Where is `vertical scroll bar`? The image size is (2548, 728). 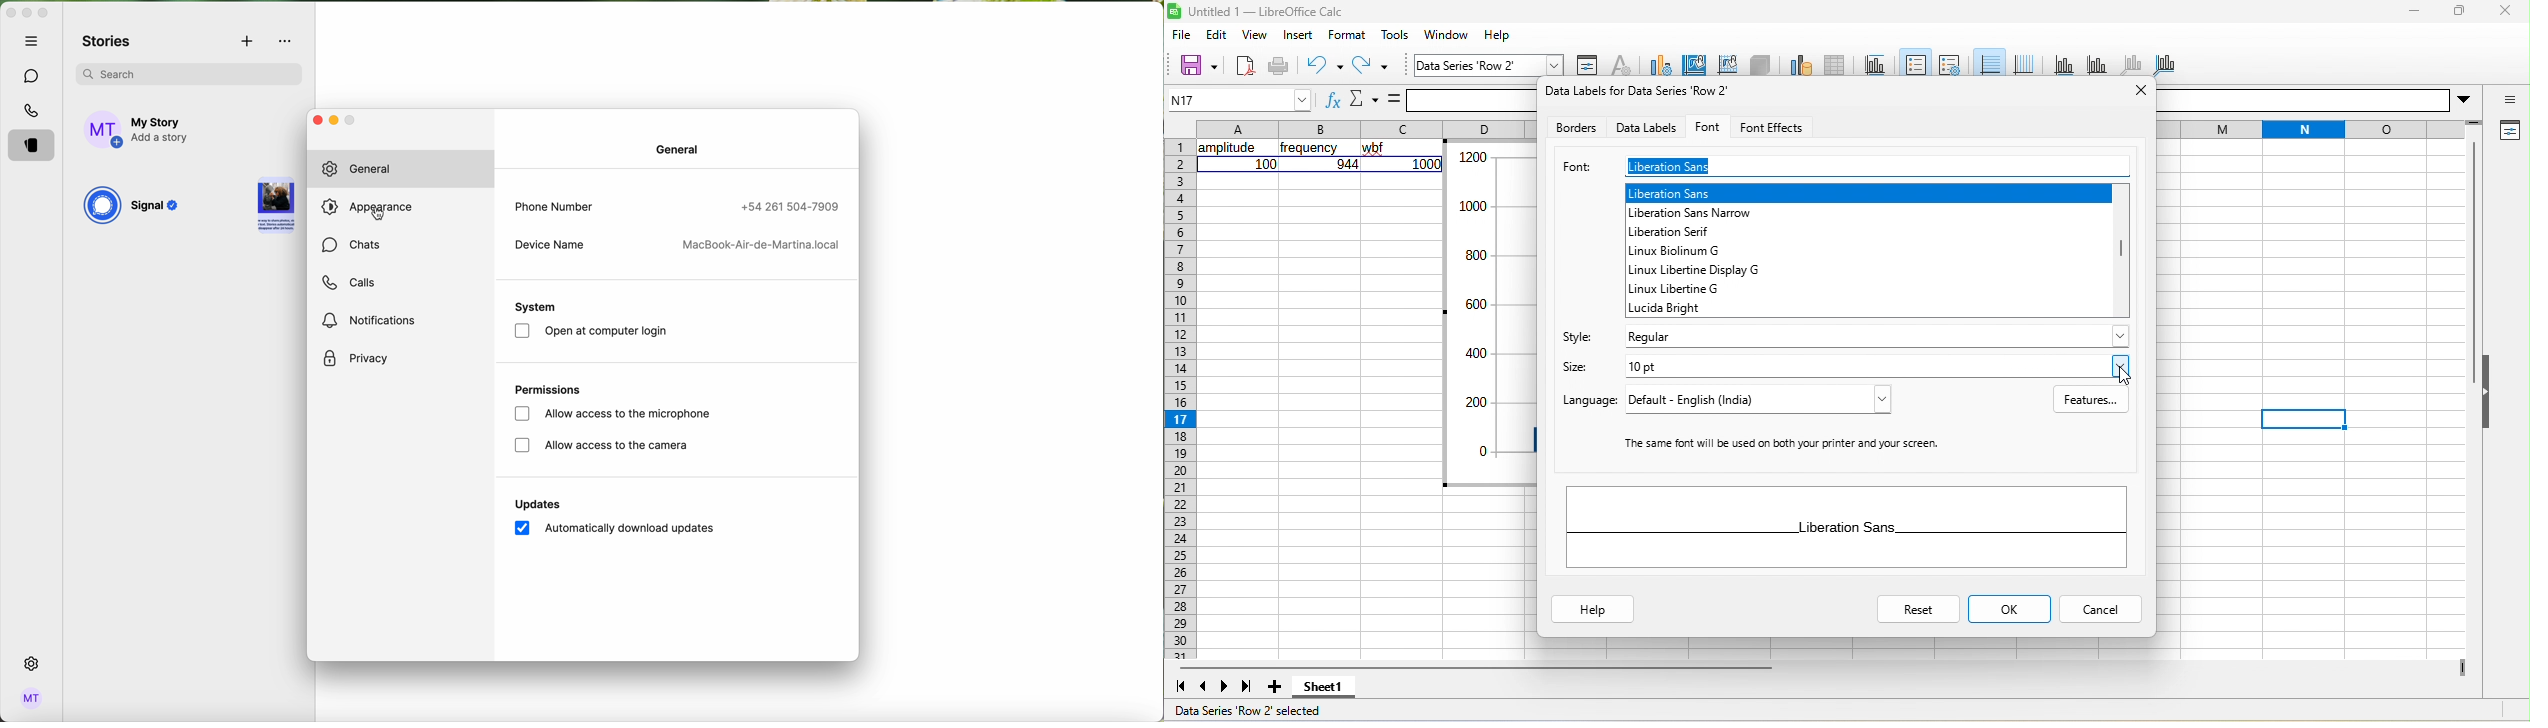 vertical scroll bar is located at coordinates (2119, 267).